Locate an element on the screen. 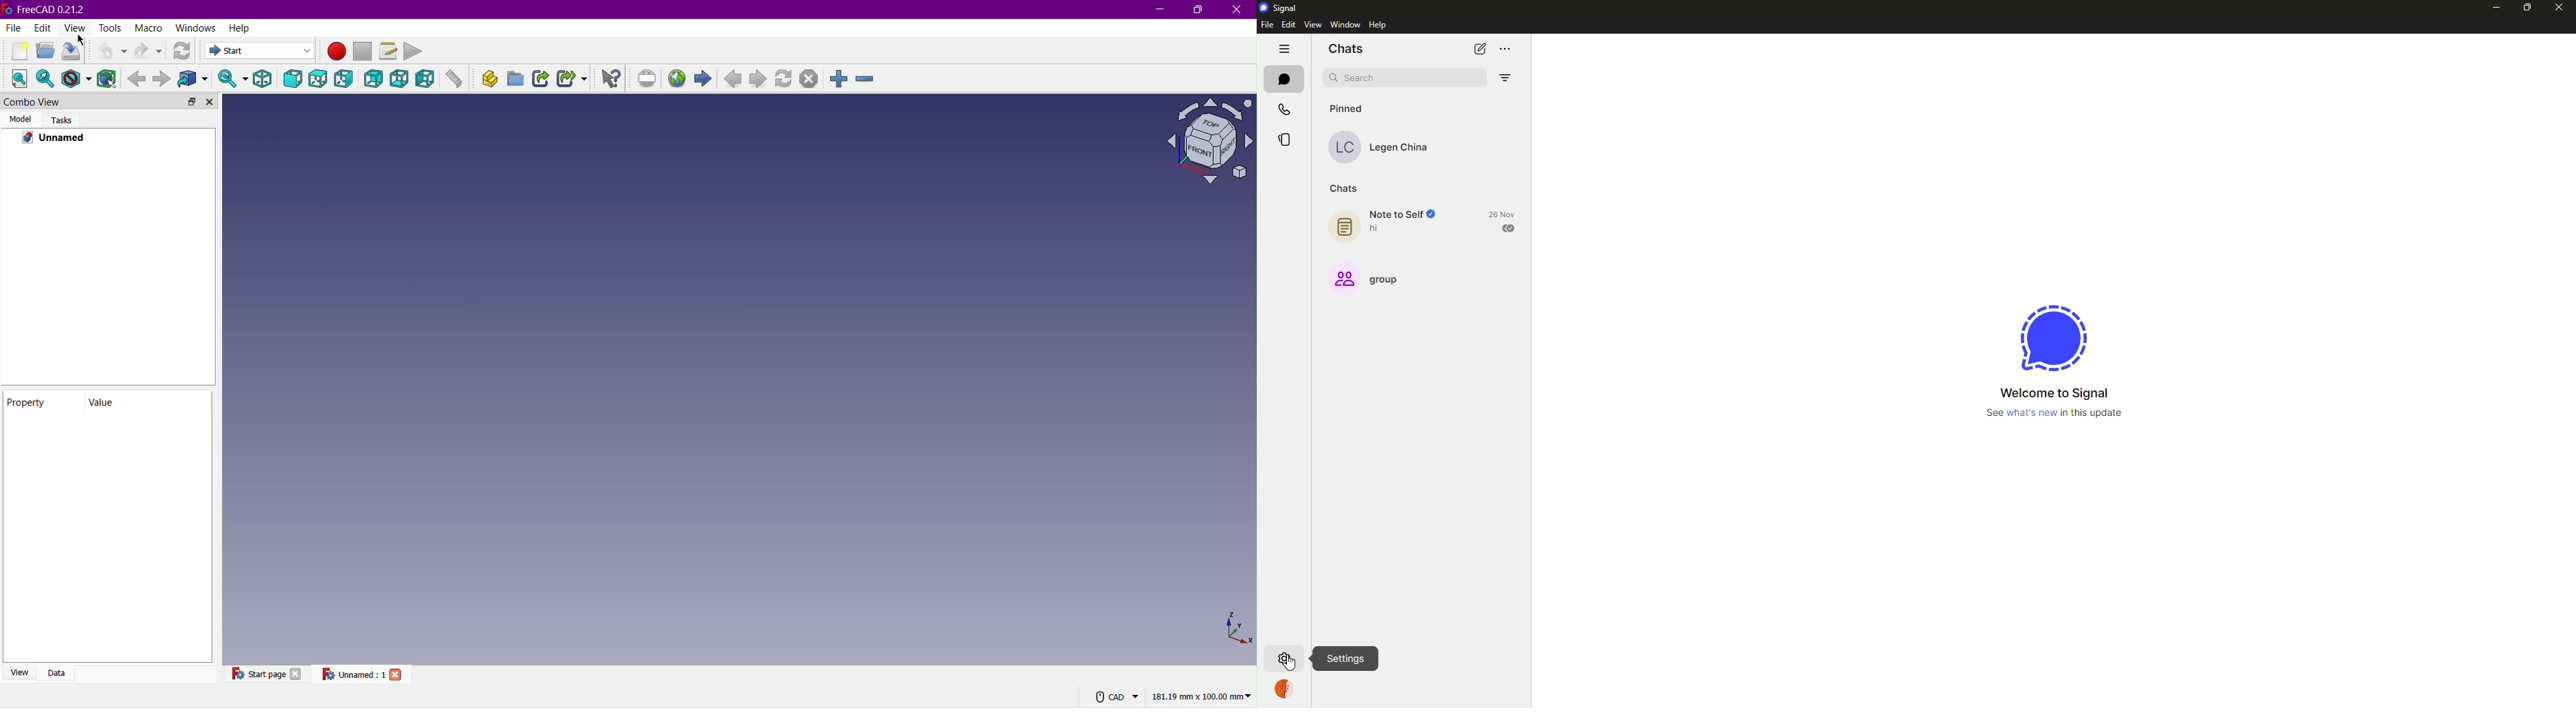 This screenshot has height=728, width=2576. close is located at coordinates (2558, 6).